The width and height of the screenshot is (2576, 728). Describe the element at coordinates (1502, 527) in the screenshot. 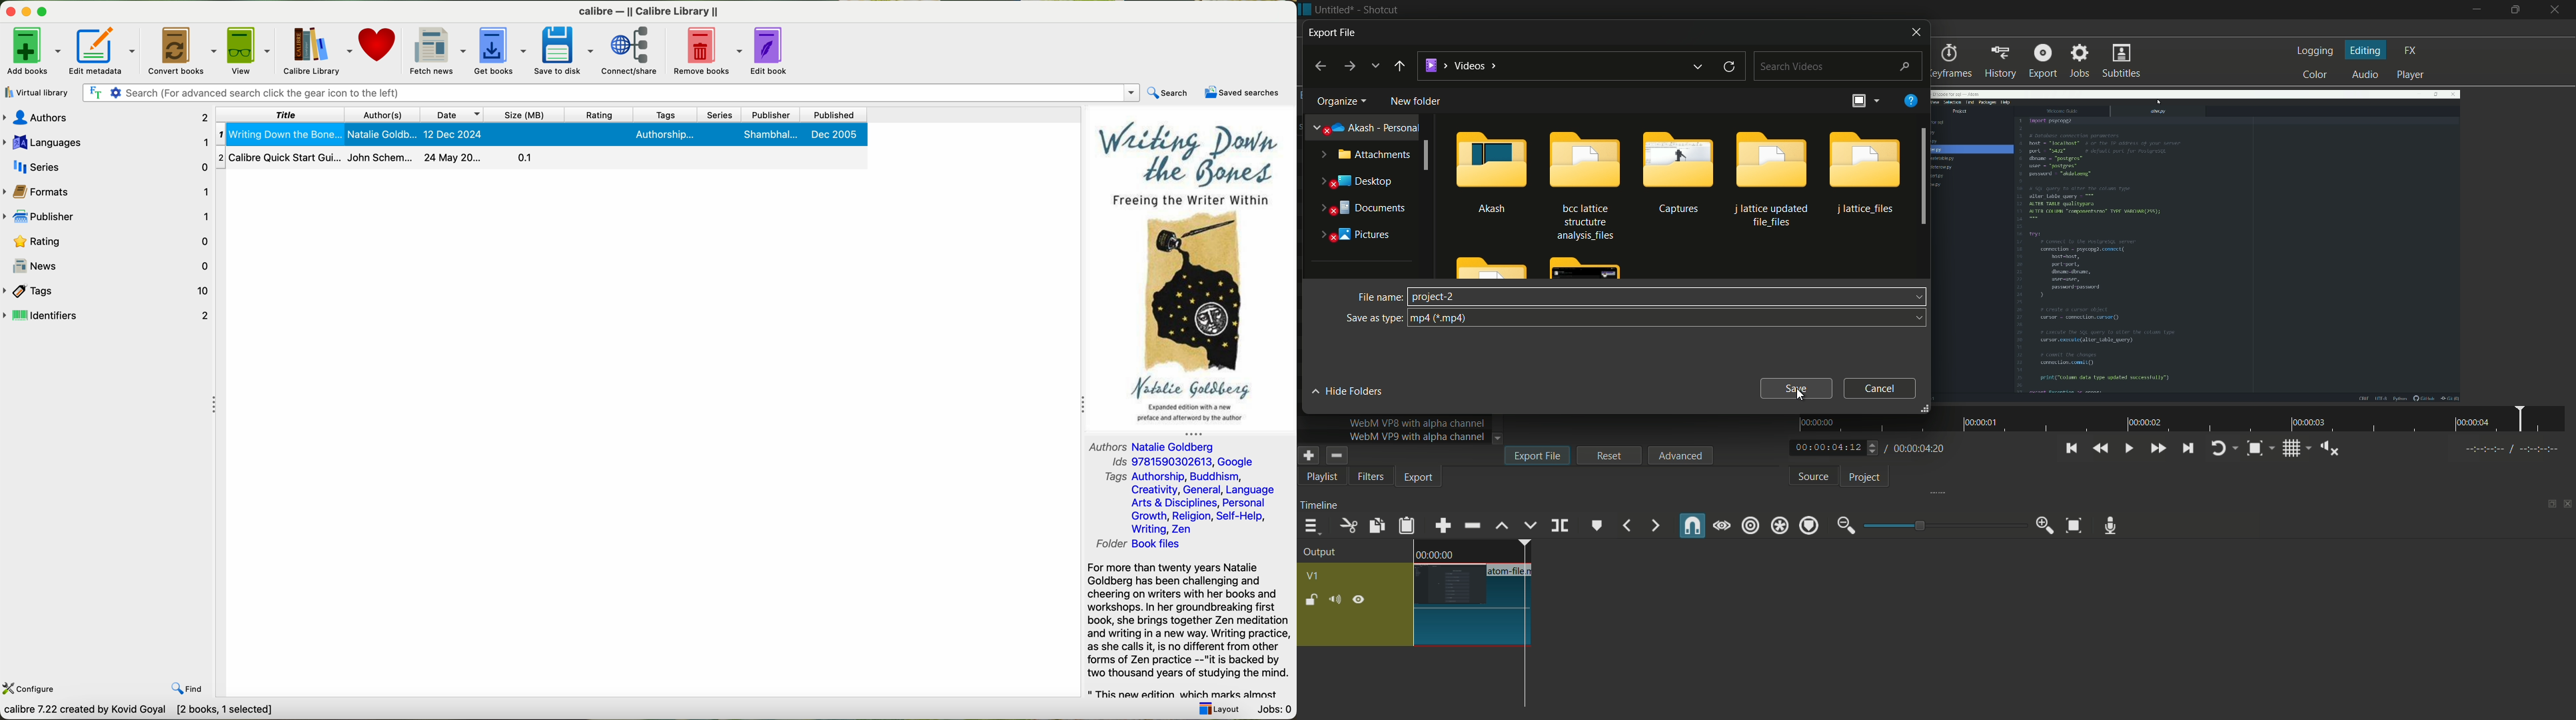

I see `lift` at that location.